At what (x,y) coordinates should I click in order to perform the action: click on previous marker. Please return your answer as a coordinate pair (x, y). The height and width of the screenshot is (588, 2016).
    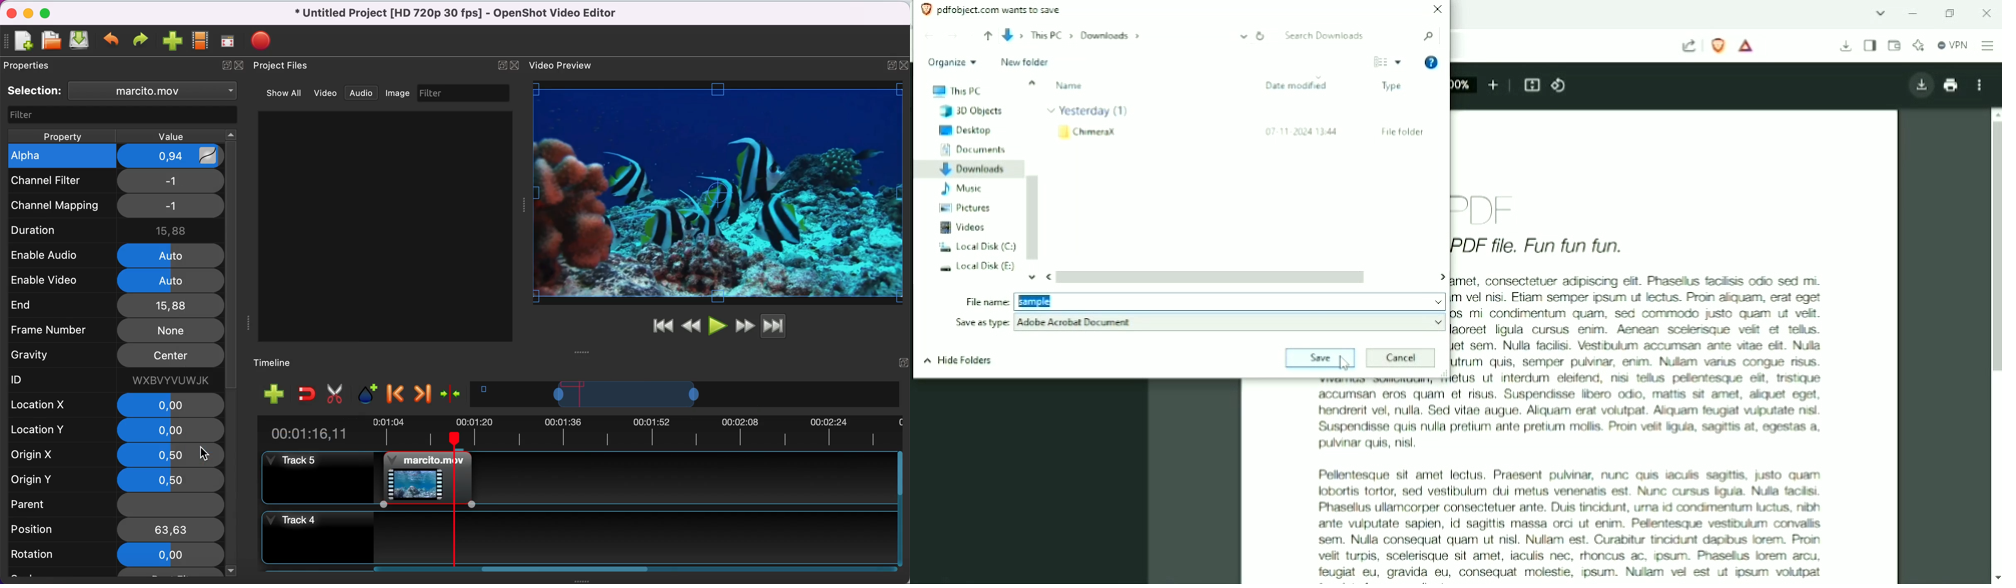
    Looking at the image, I should click on (396, 395).